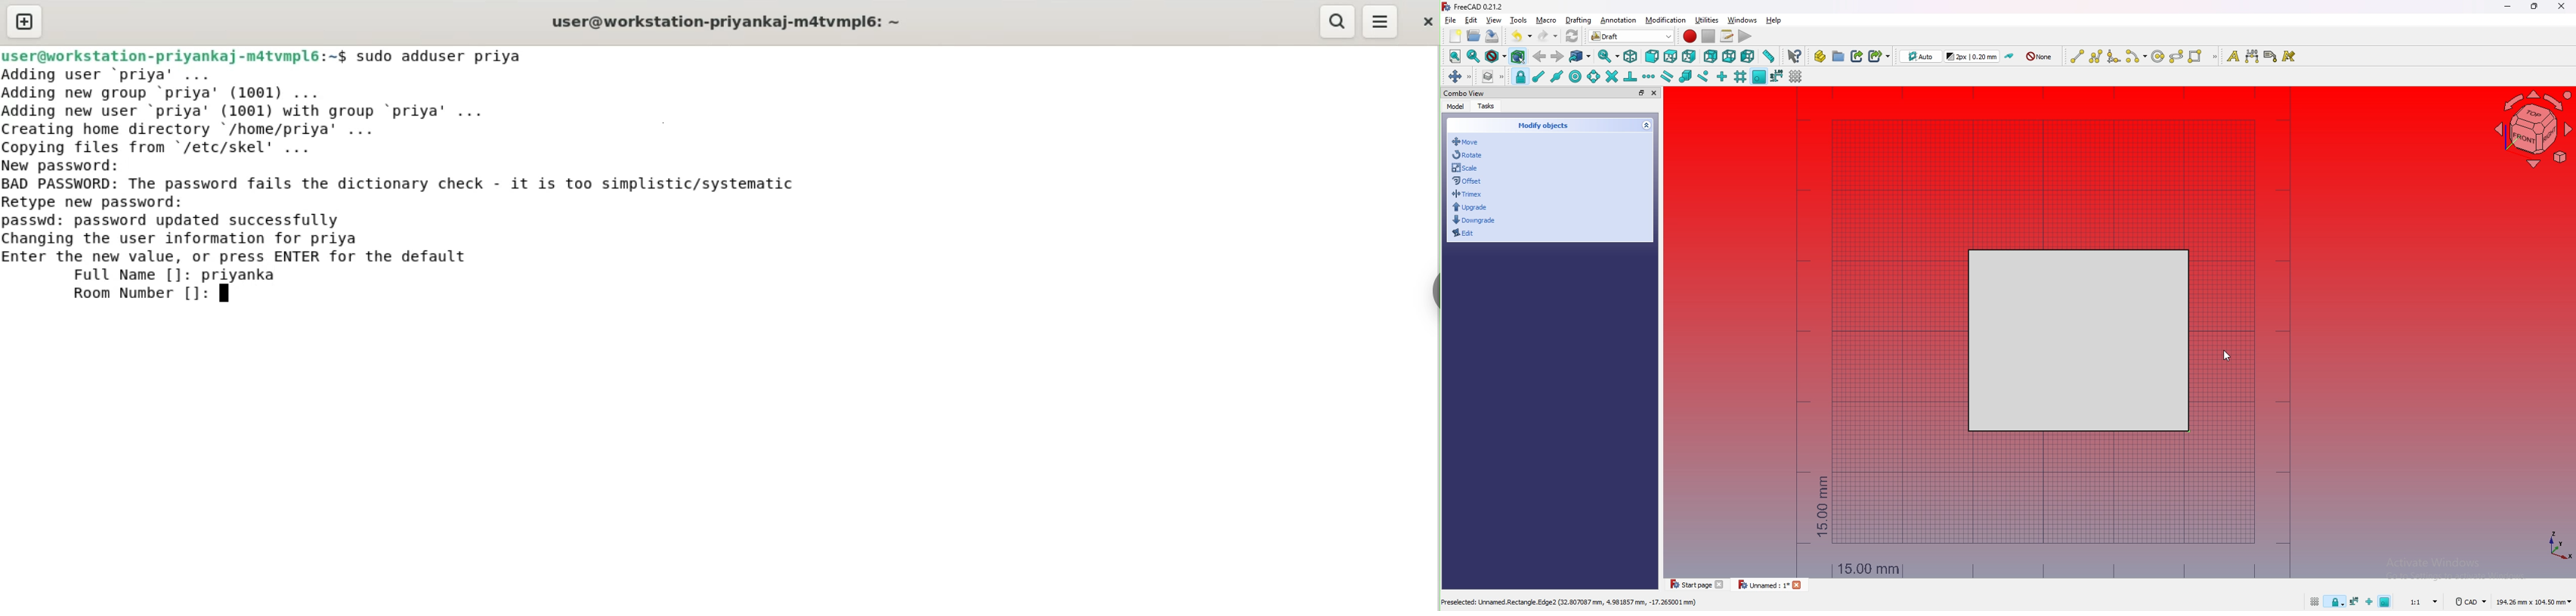  I want to click on offset, so click(1469, 180).